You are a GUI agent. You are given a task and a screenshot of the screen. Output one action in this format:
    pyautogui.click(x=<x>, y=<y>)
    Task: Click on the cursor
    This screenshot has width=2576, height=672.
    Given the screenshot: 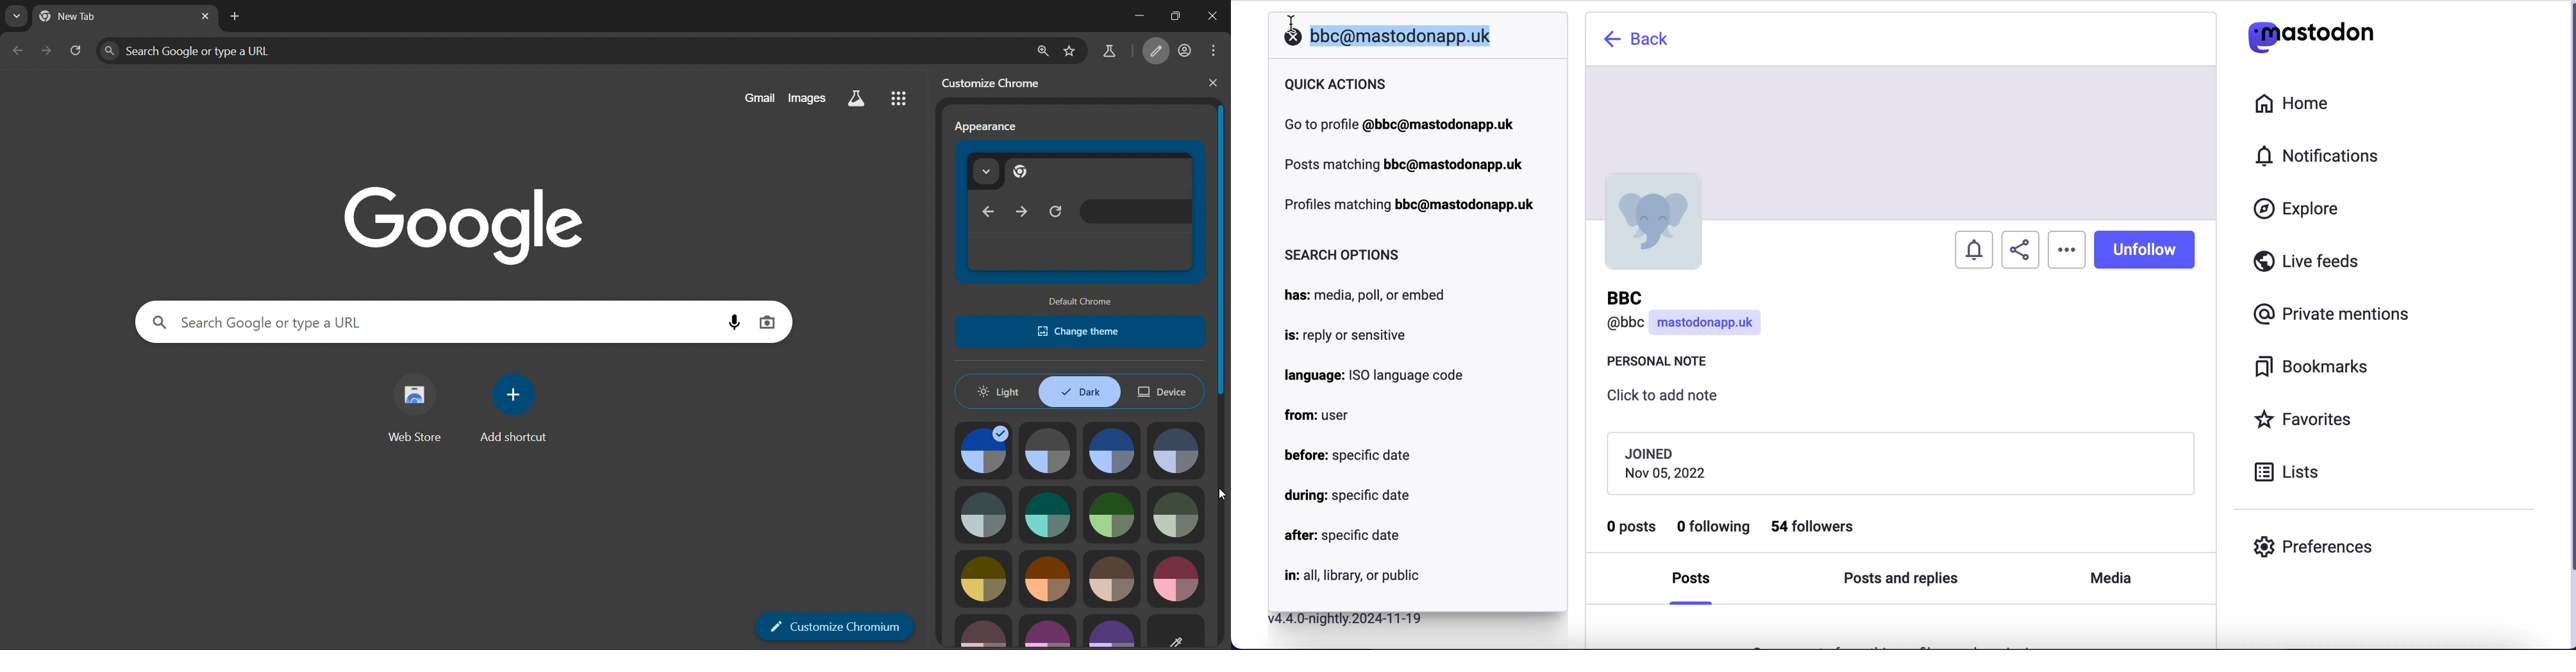 What is the action you would take?
    pyautogui.click(x=1218, y=495)
    